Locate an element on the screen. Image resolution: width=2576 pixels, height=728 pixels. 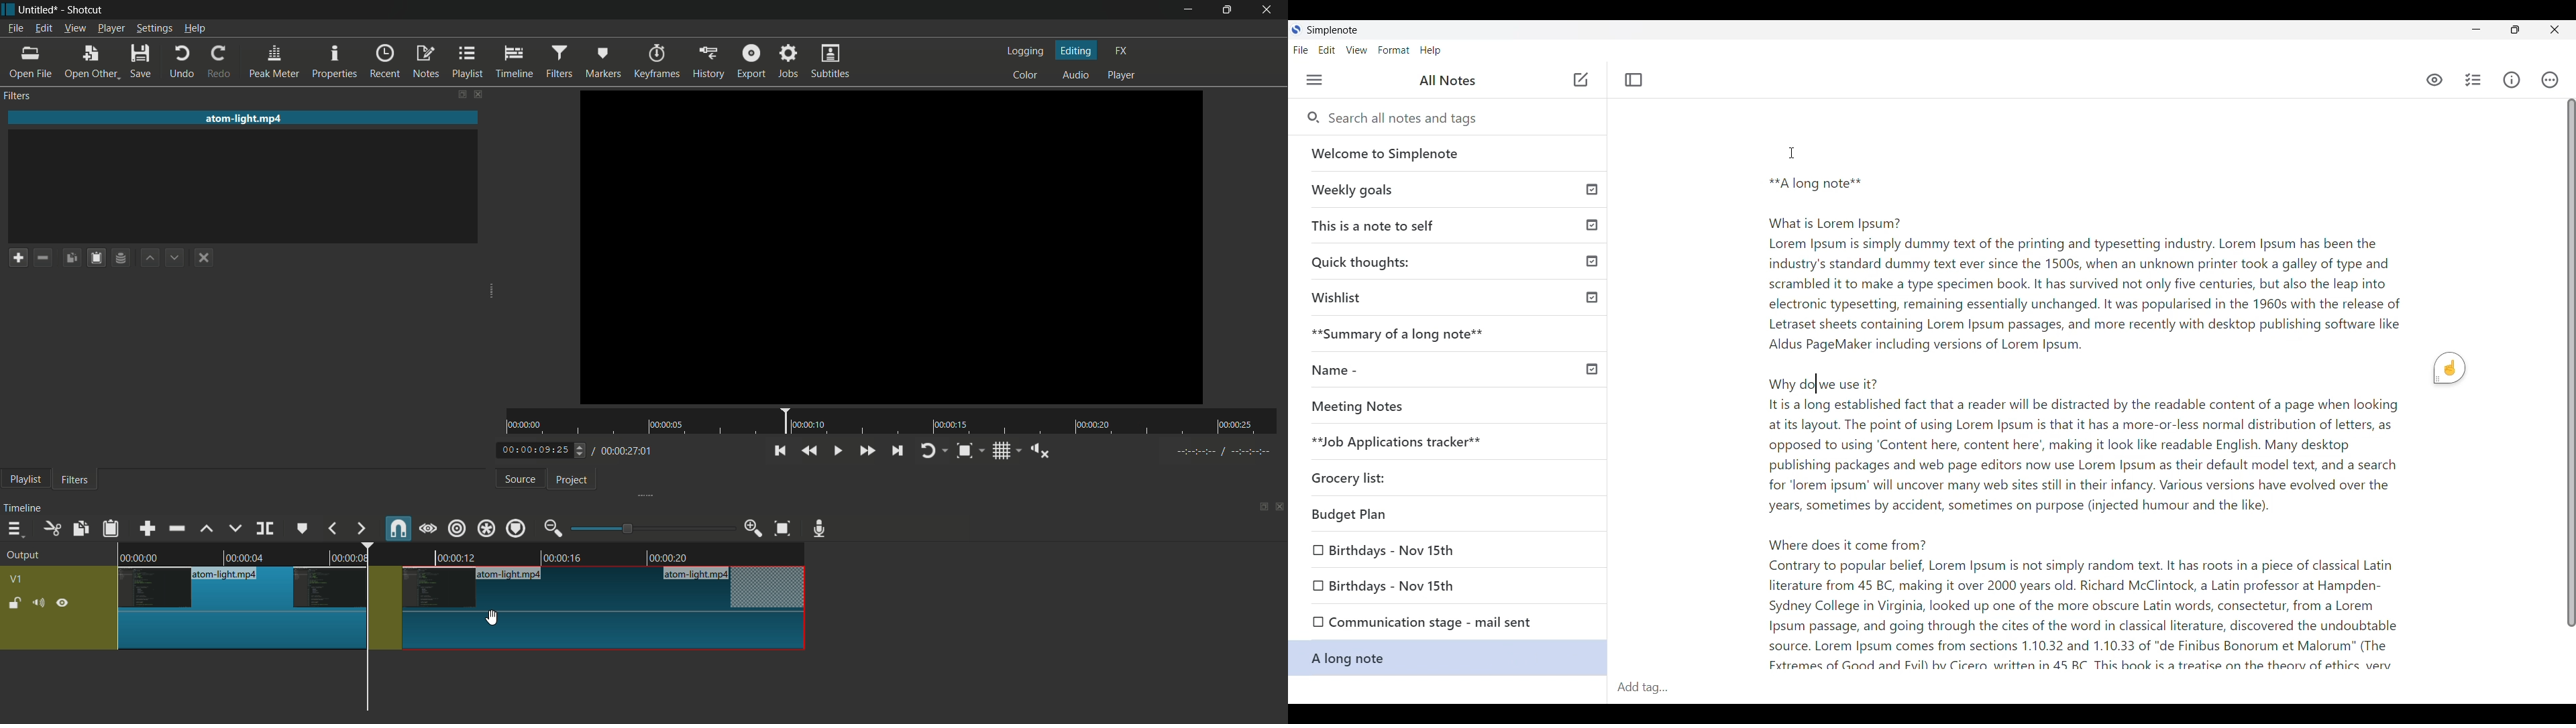
project name is located at coordinates (41, 10).